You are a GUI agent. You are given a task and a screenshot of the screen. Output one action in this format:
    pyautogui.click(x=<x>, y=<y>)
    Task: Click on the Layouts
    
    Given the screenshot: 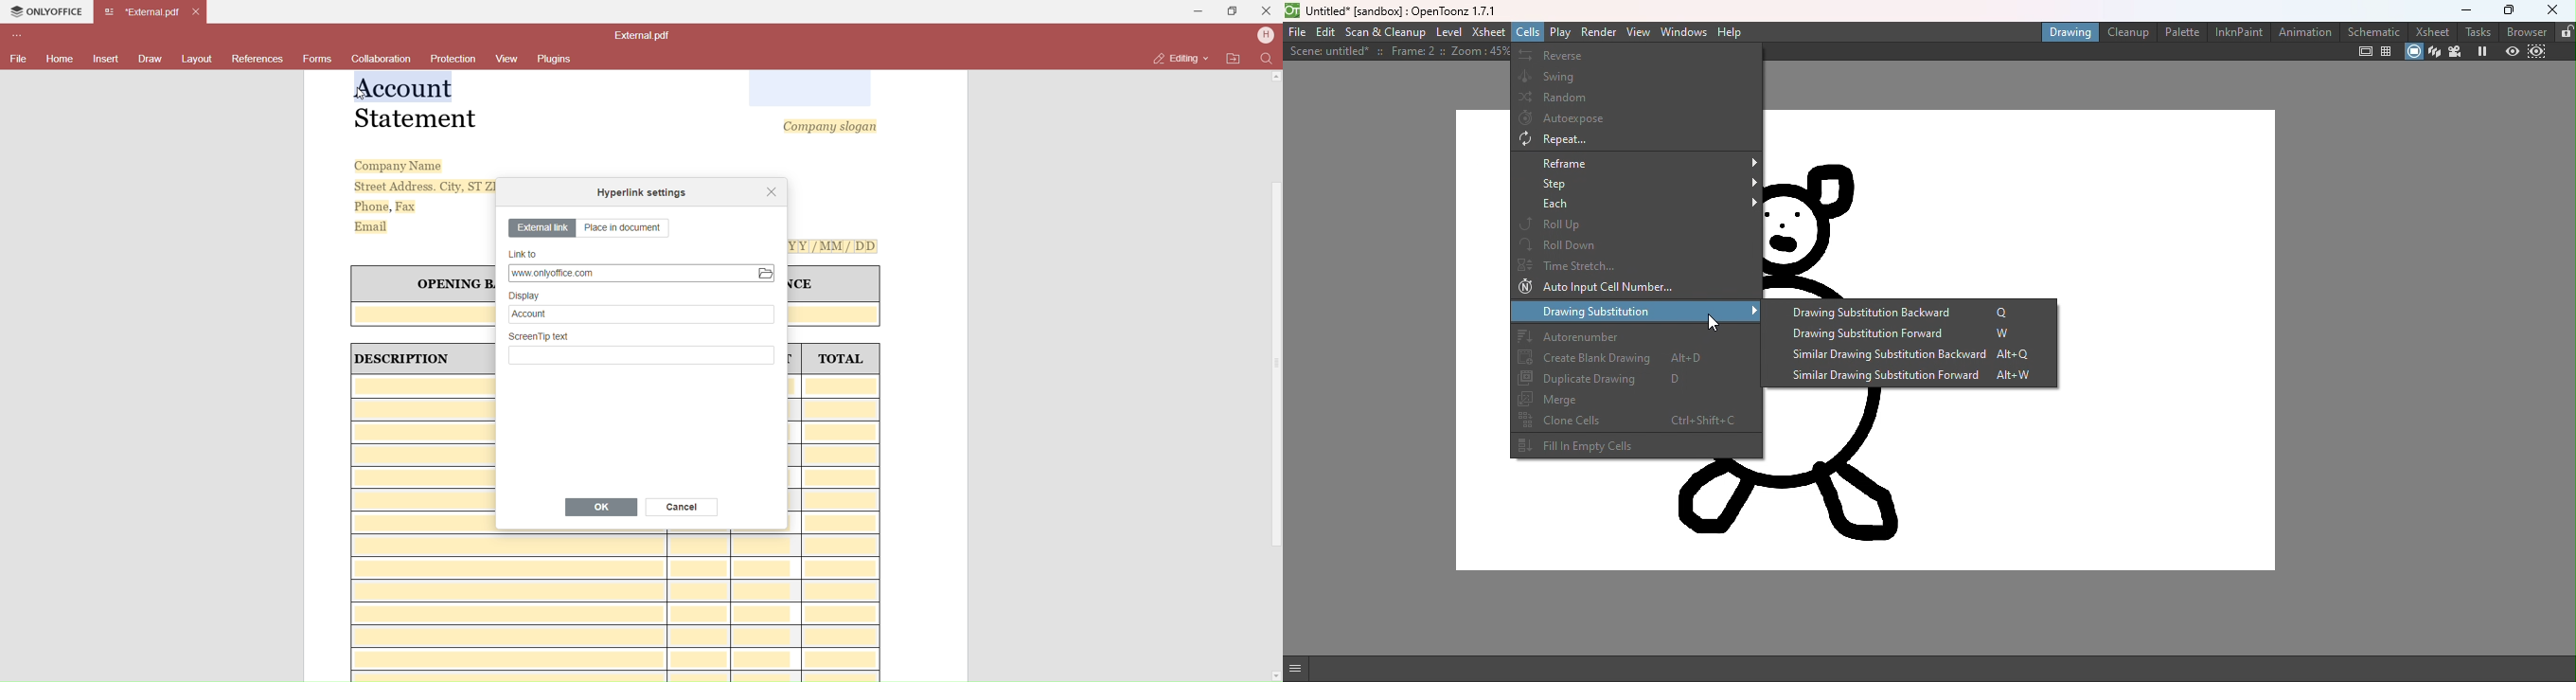 What is the action you would take?
    pyautogui.click(x=198, y=60)
    